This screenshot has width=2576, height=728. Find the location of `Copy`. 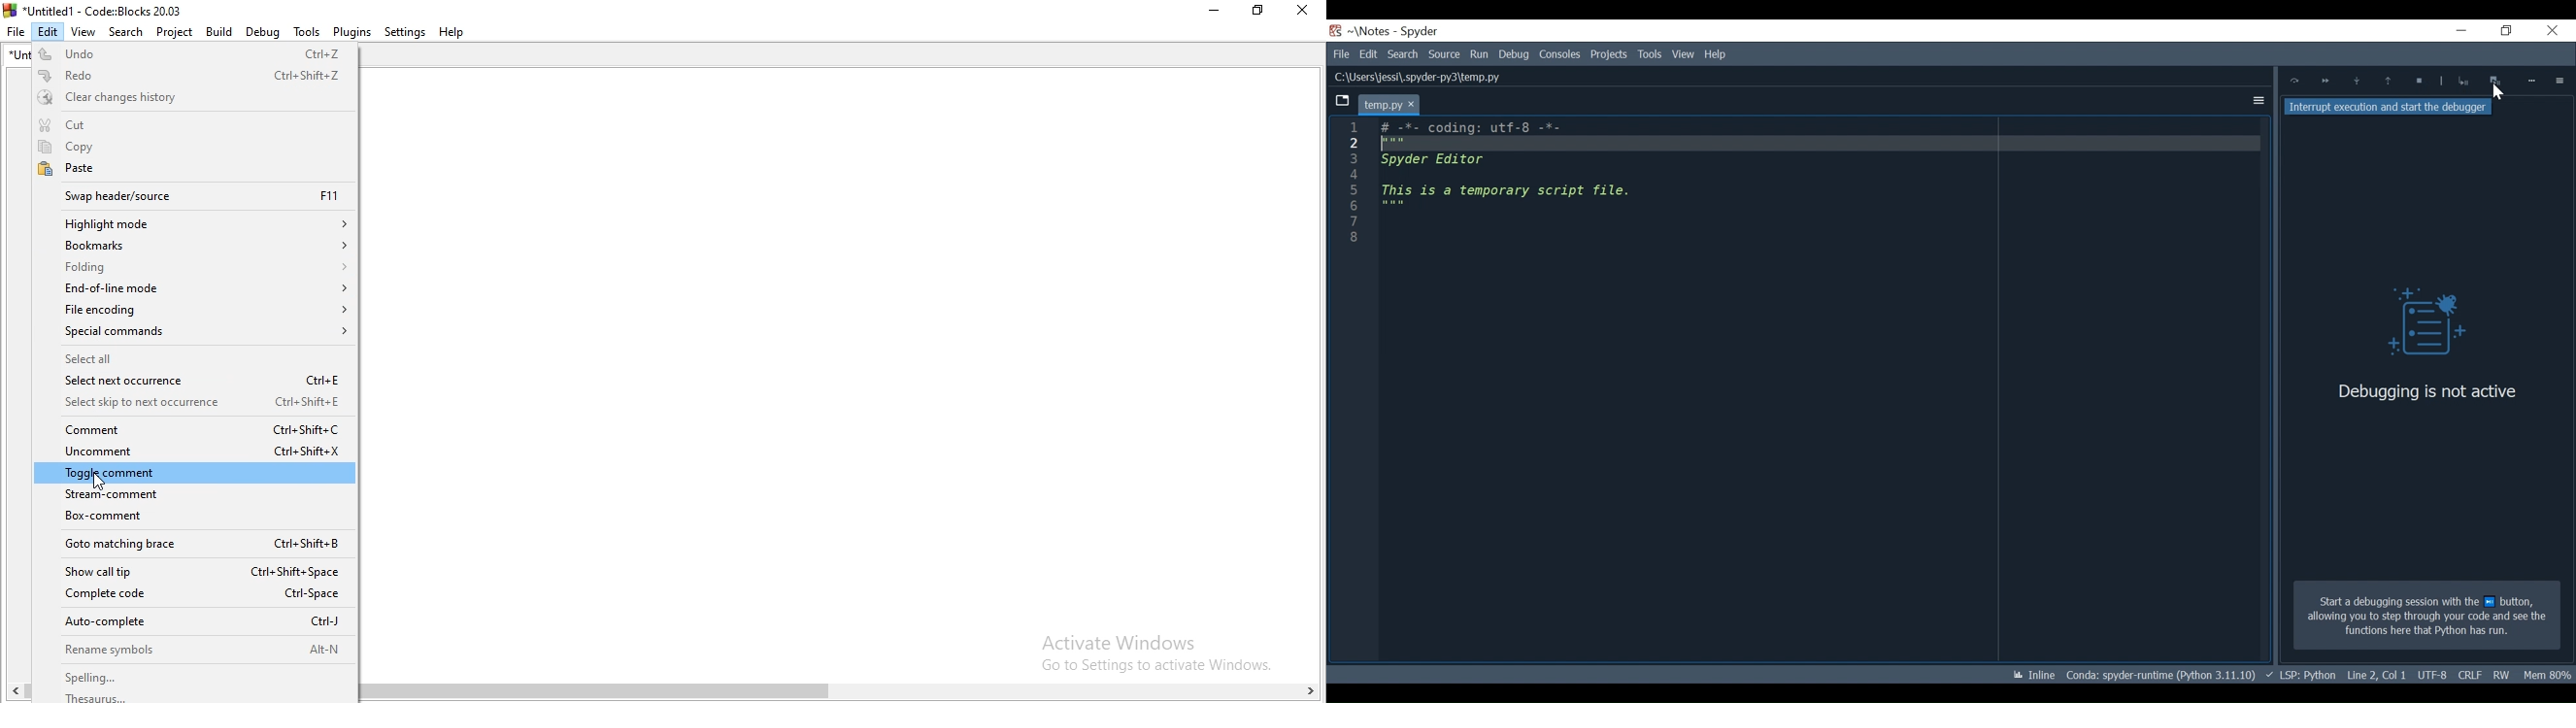

Copy is located at coordinates (196, 147).